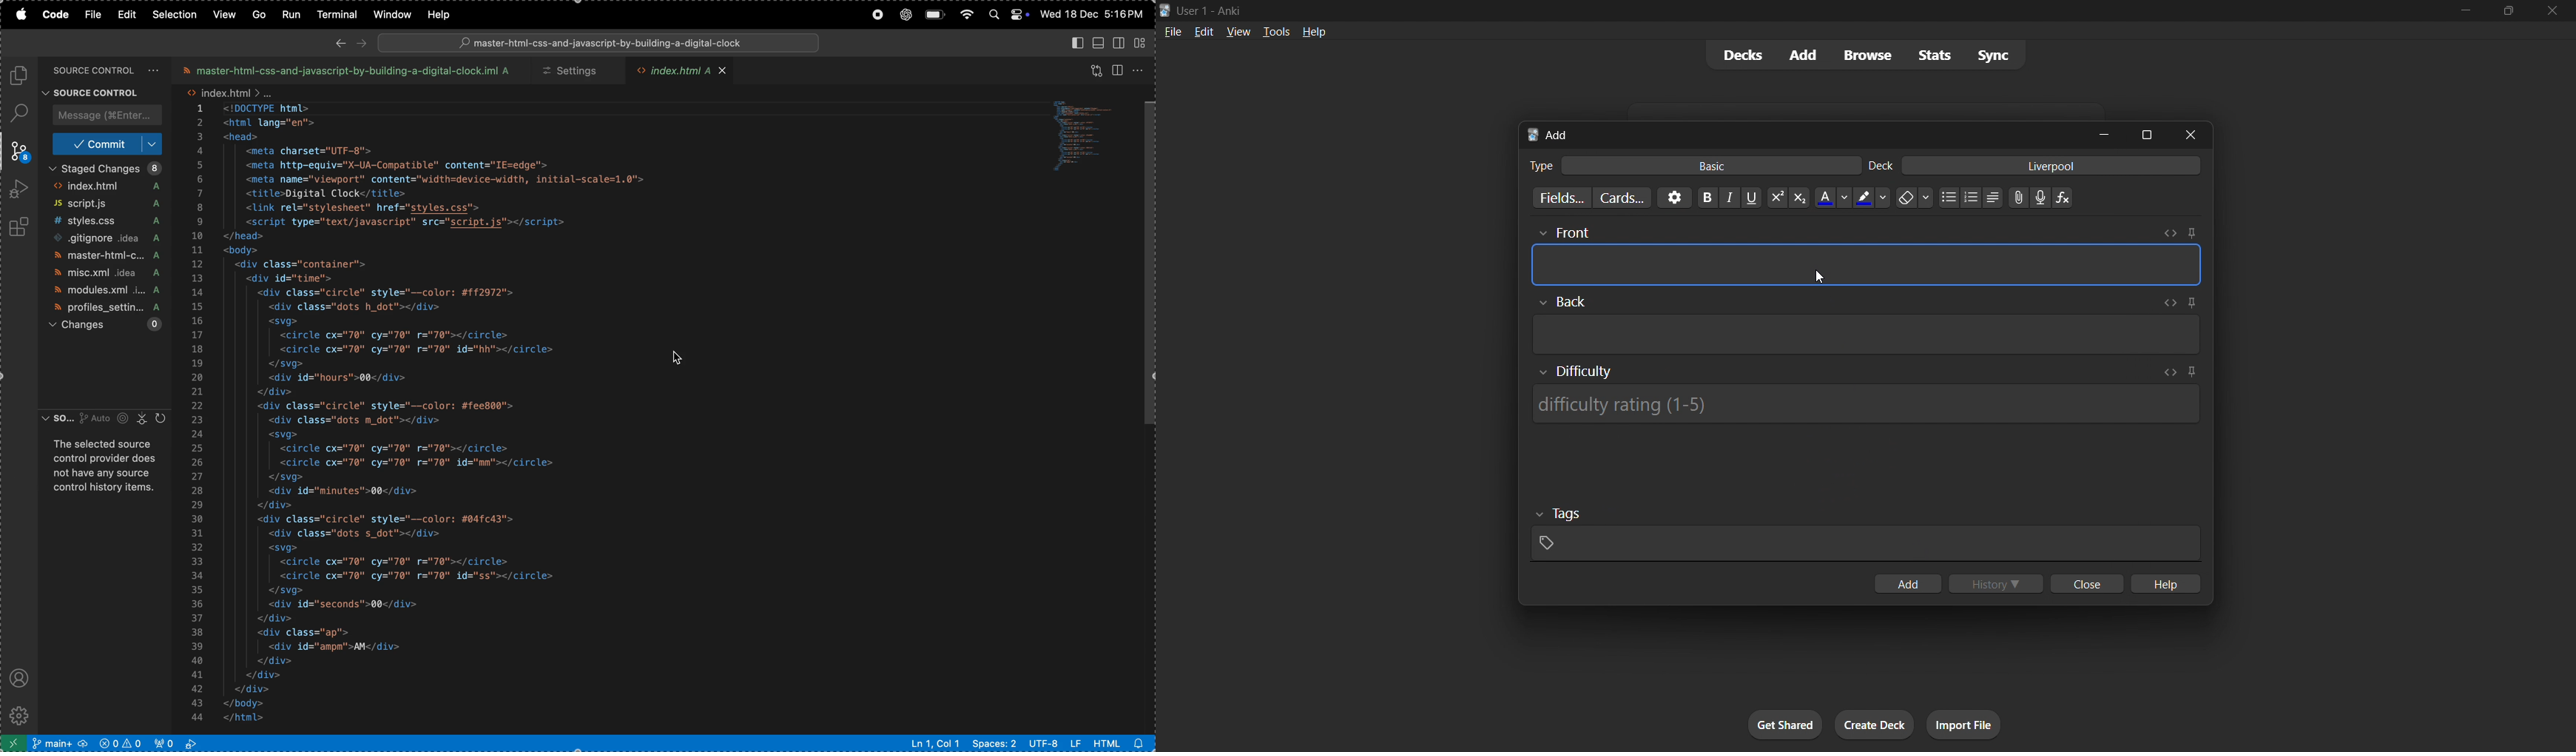 The width and height of the screenshot is (2576, 756). What do you see at coordinates (1867, 265) in the screenshot?
I see `card font input` at bounding box center [1867, 265].